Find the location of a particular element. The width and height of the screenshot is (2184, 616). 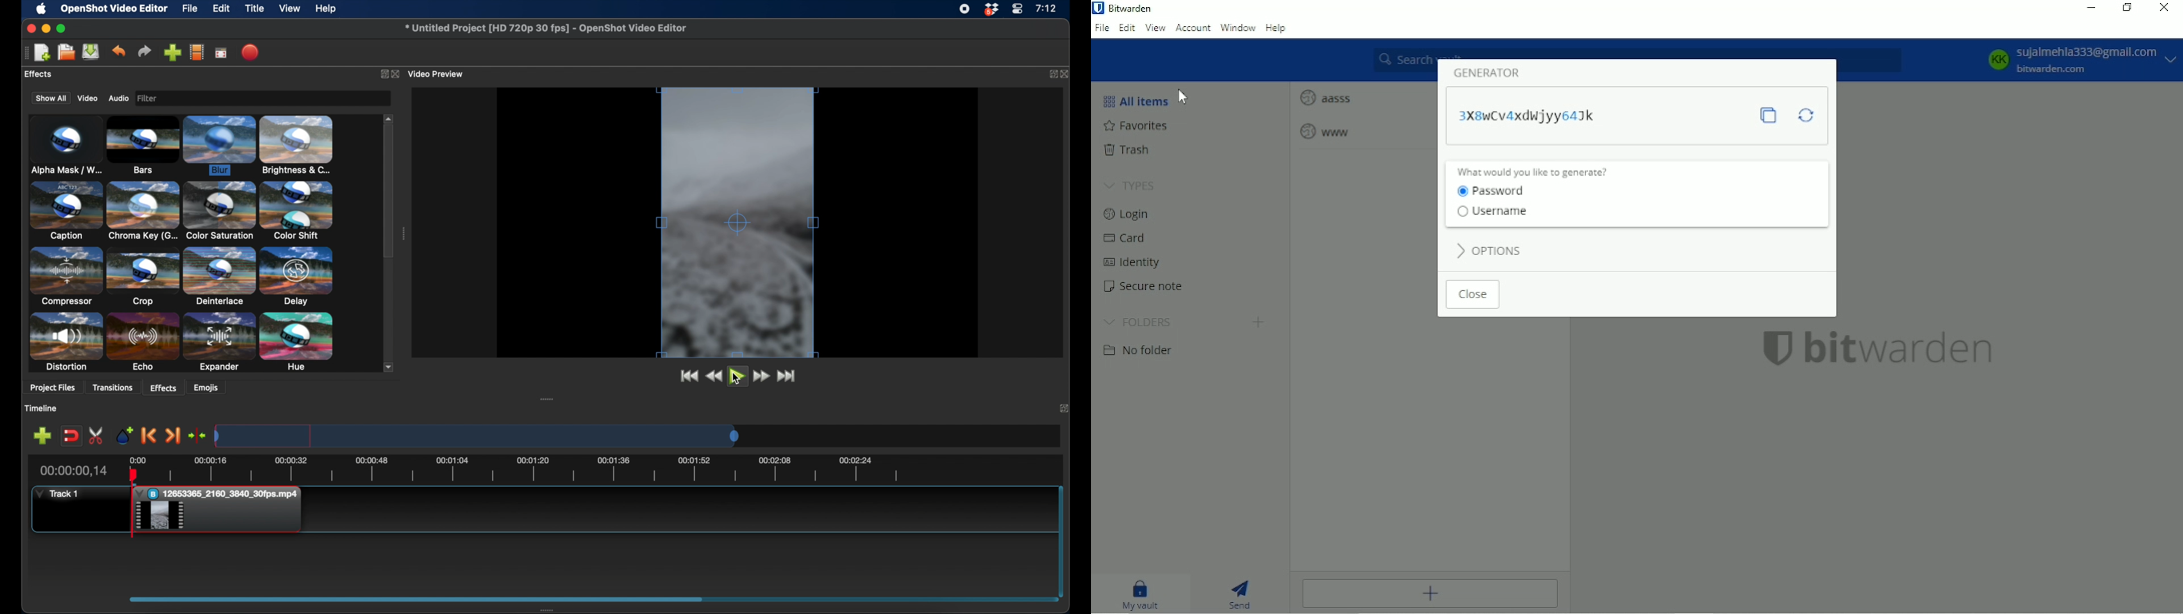

bitwarden is located at coordinates (1877, 346).